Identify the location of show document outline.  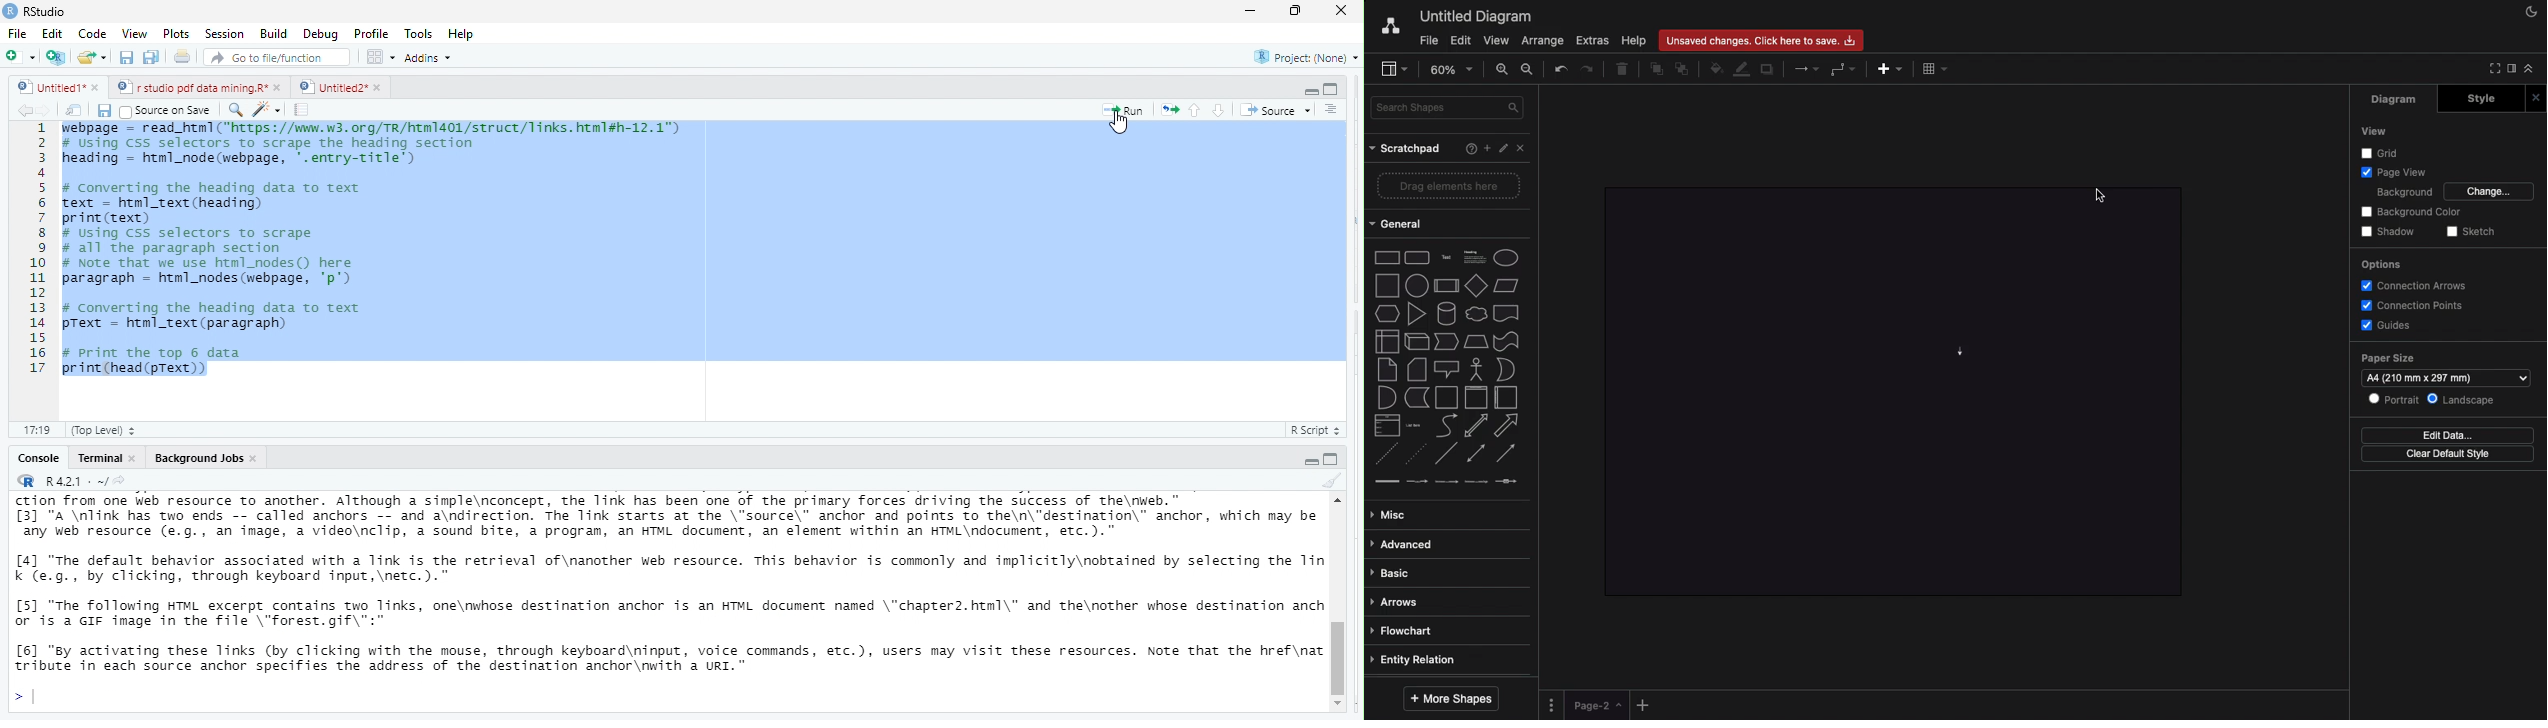
(1332, 109).